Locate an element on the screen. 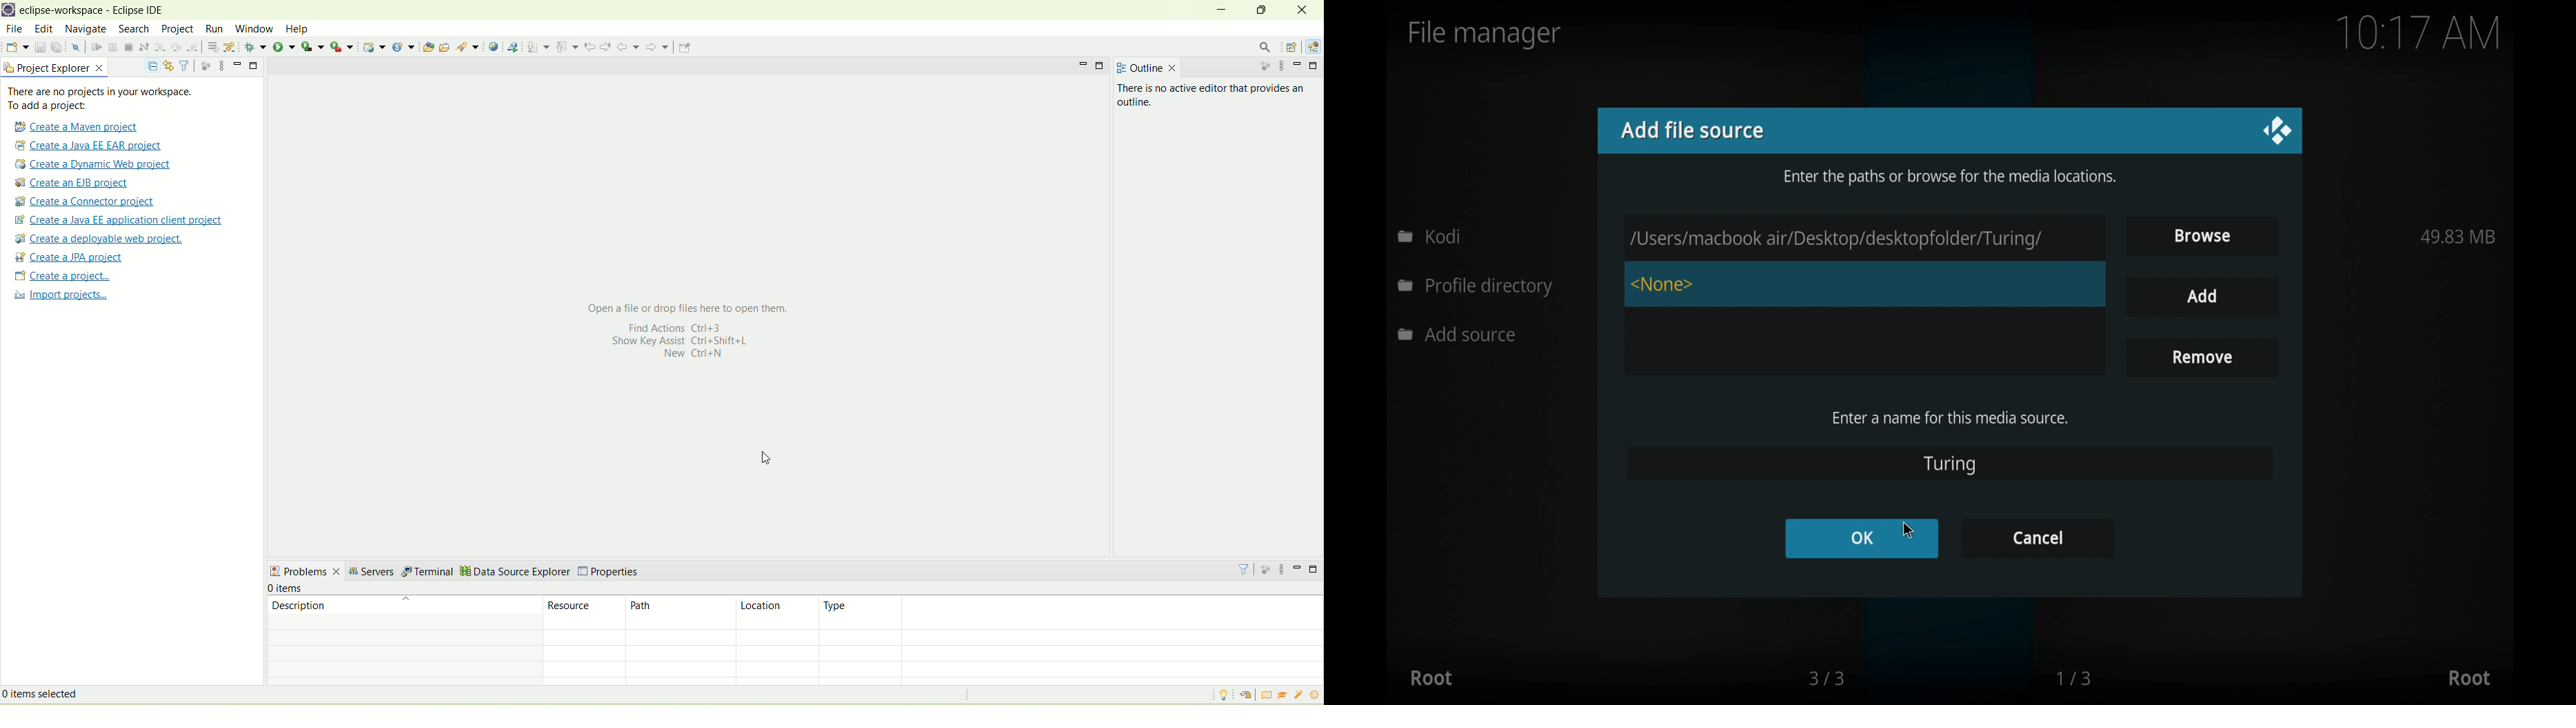  open web browser is located at coordinates (547, 46).